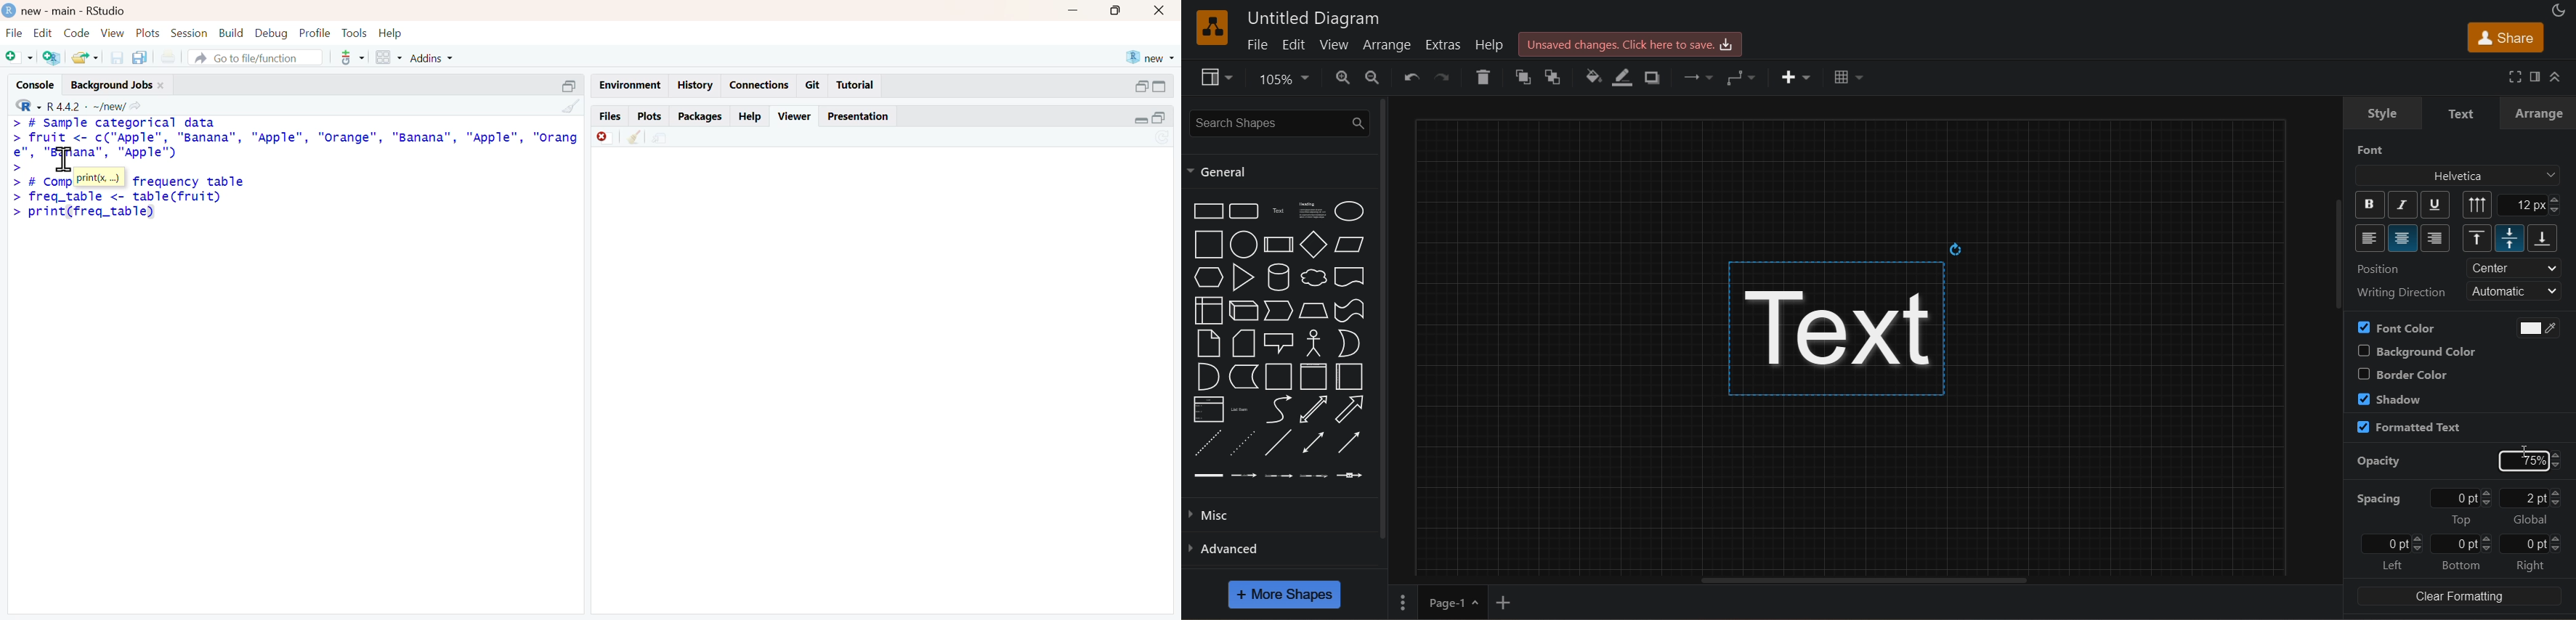  What do you see at coordinates (1743, 78) in the screenshot?
I see `waypoints` at bounding box center [1743, 78].